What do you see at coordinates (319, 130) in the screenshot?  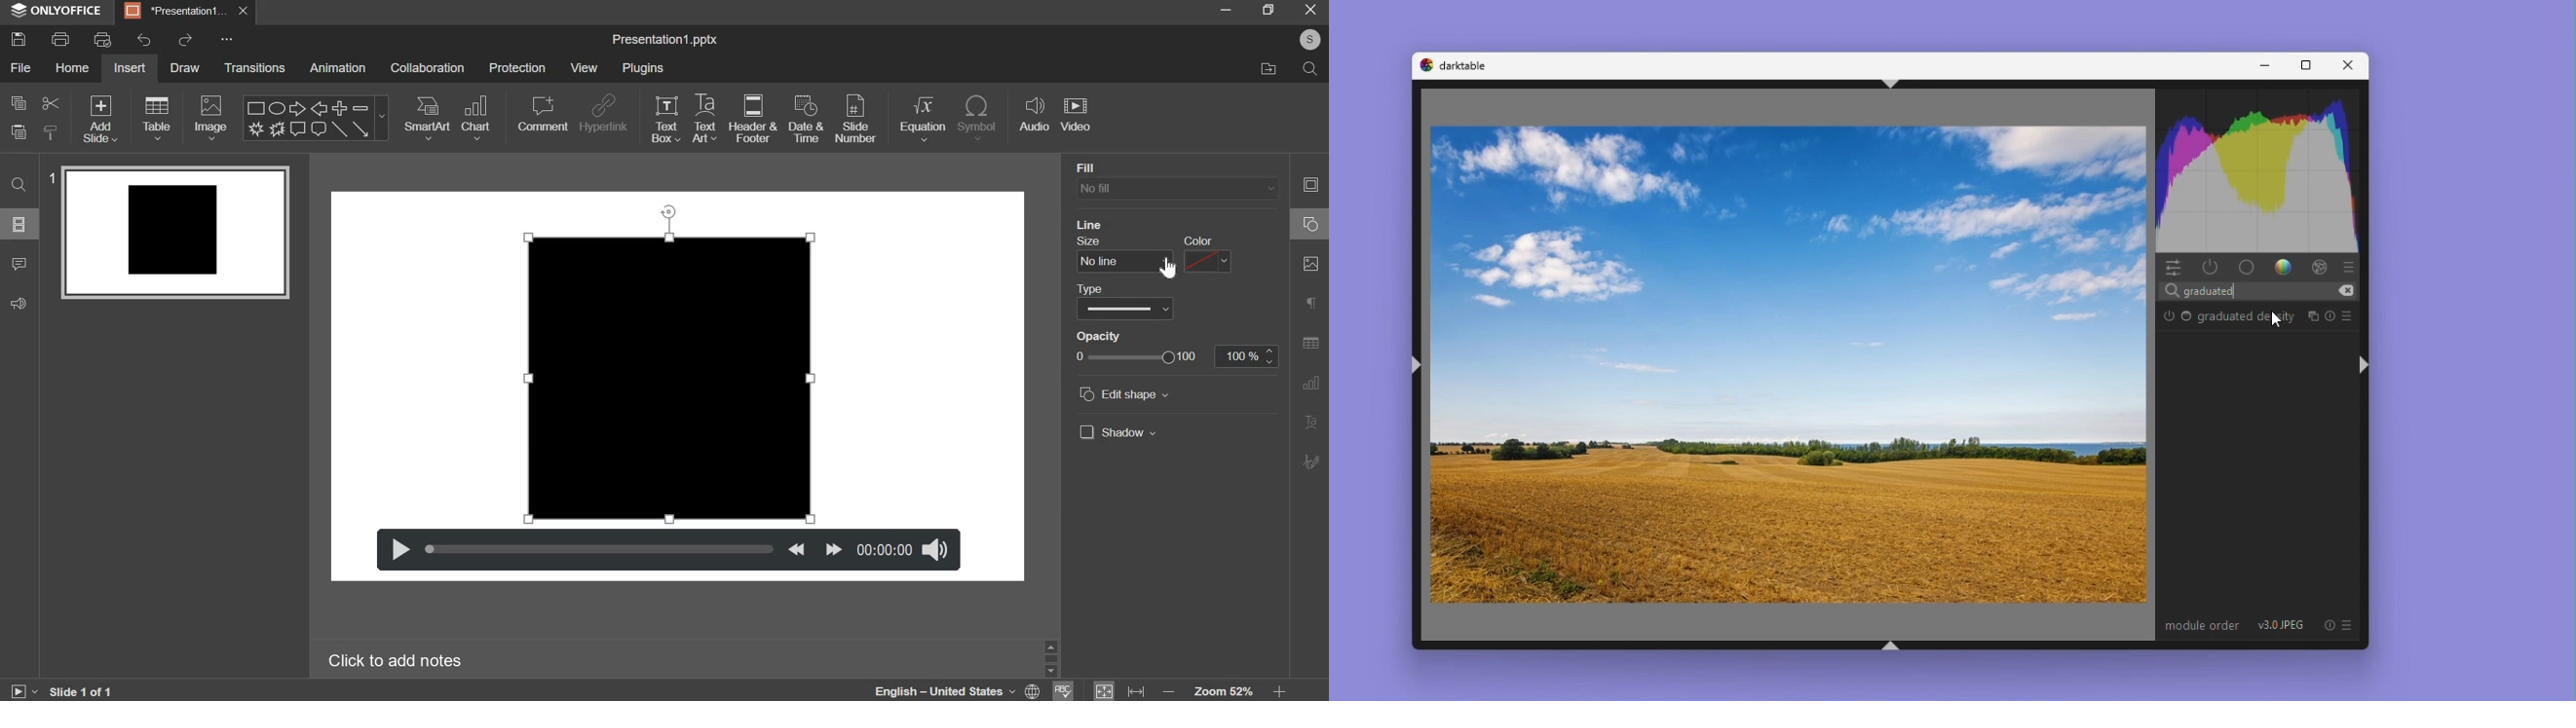 I see `Chat` at bounding box center [319, 130].